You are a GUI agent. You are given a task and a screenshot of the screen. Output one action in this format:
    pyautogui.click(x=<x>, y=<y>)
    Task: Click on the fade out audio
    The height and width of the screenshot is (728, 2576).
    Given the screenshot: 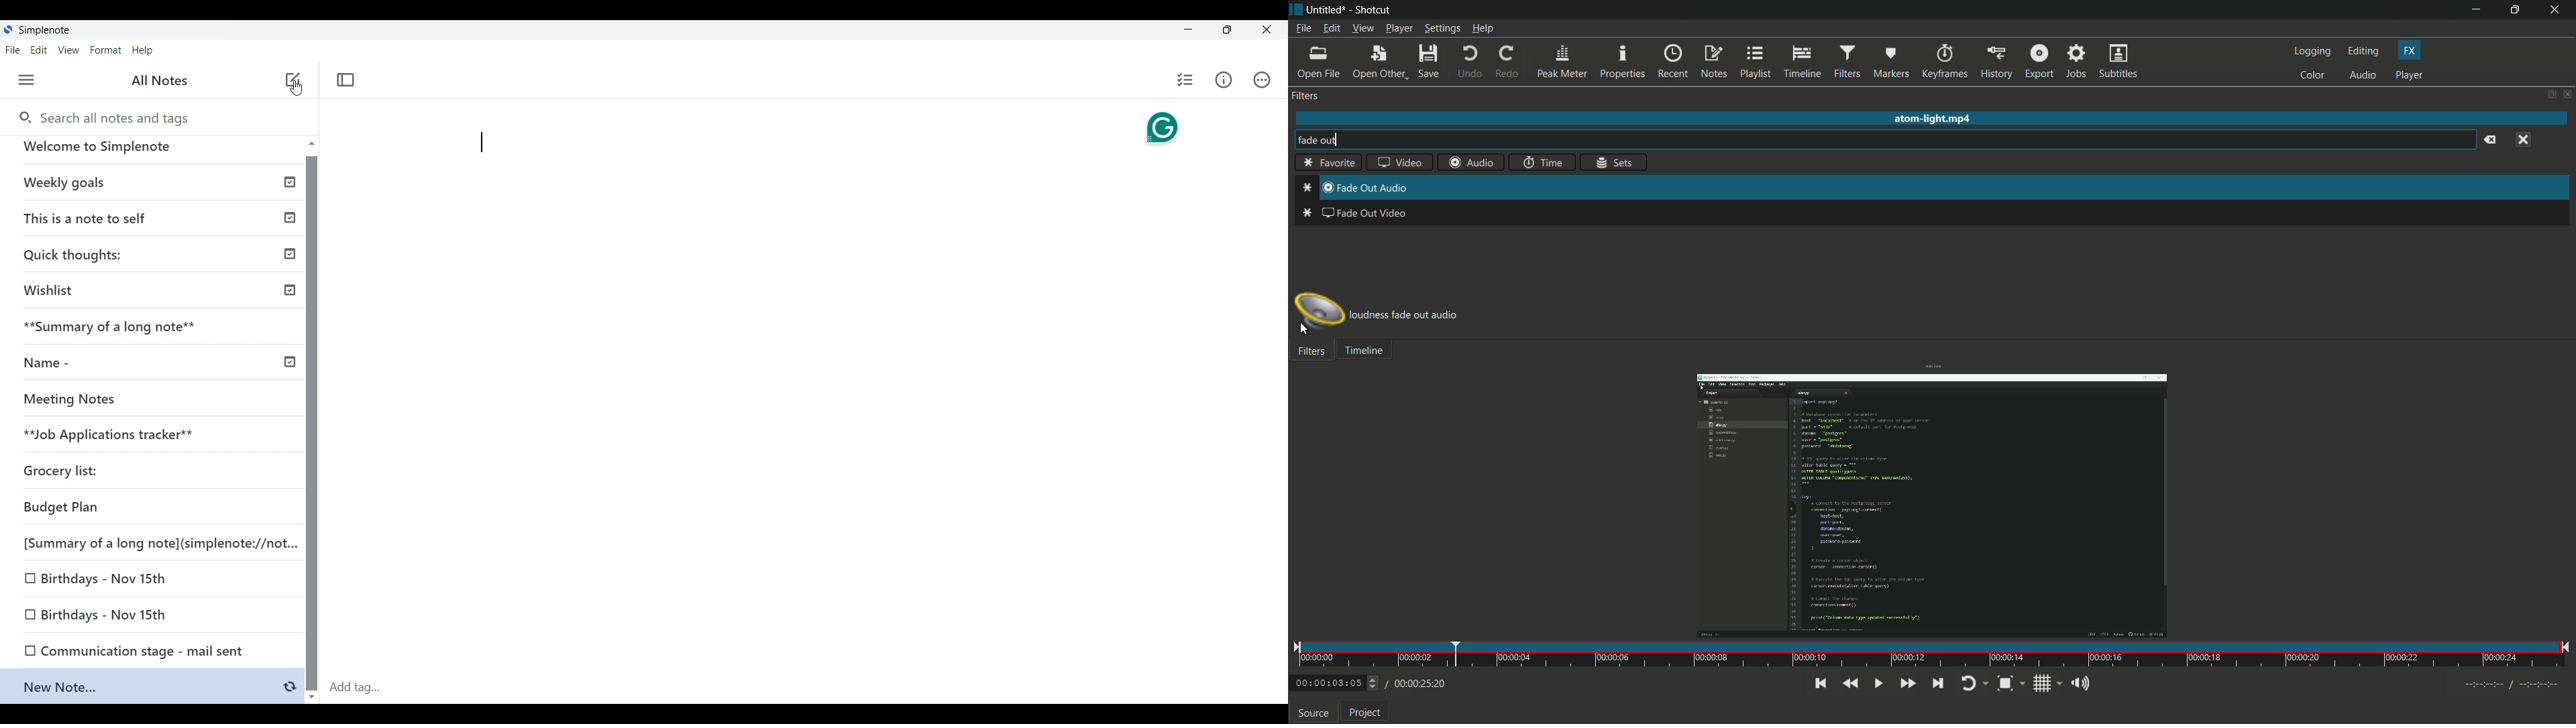 What is the action you would take?
    pyautogui.click(x=1371, y=189)
    